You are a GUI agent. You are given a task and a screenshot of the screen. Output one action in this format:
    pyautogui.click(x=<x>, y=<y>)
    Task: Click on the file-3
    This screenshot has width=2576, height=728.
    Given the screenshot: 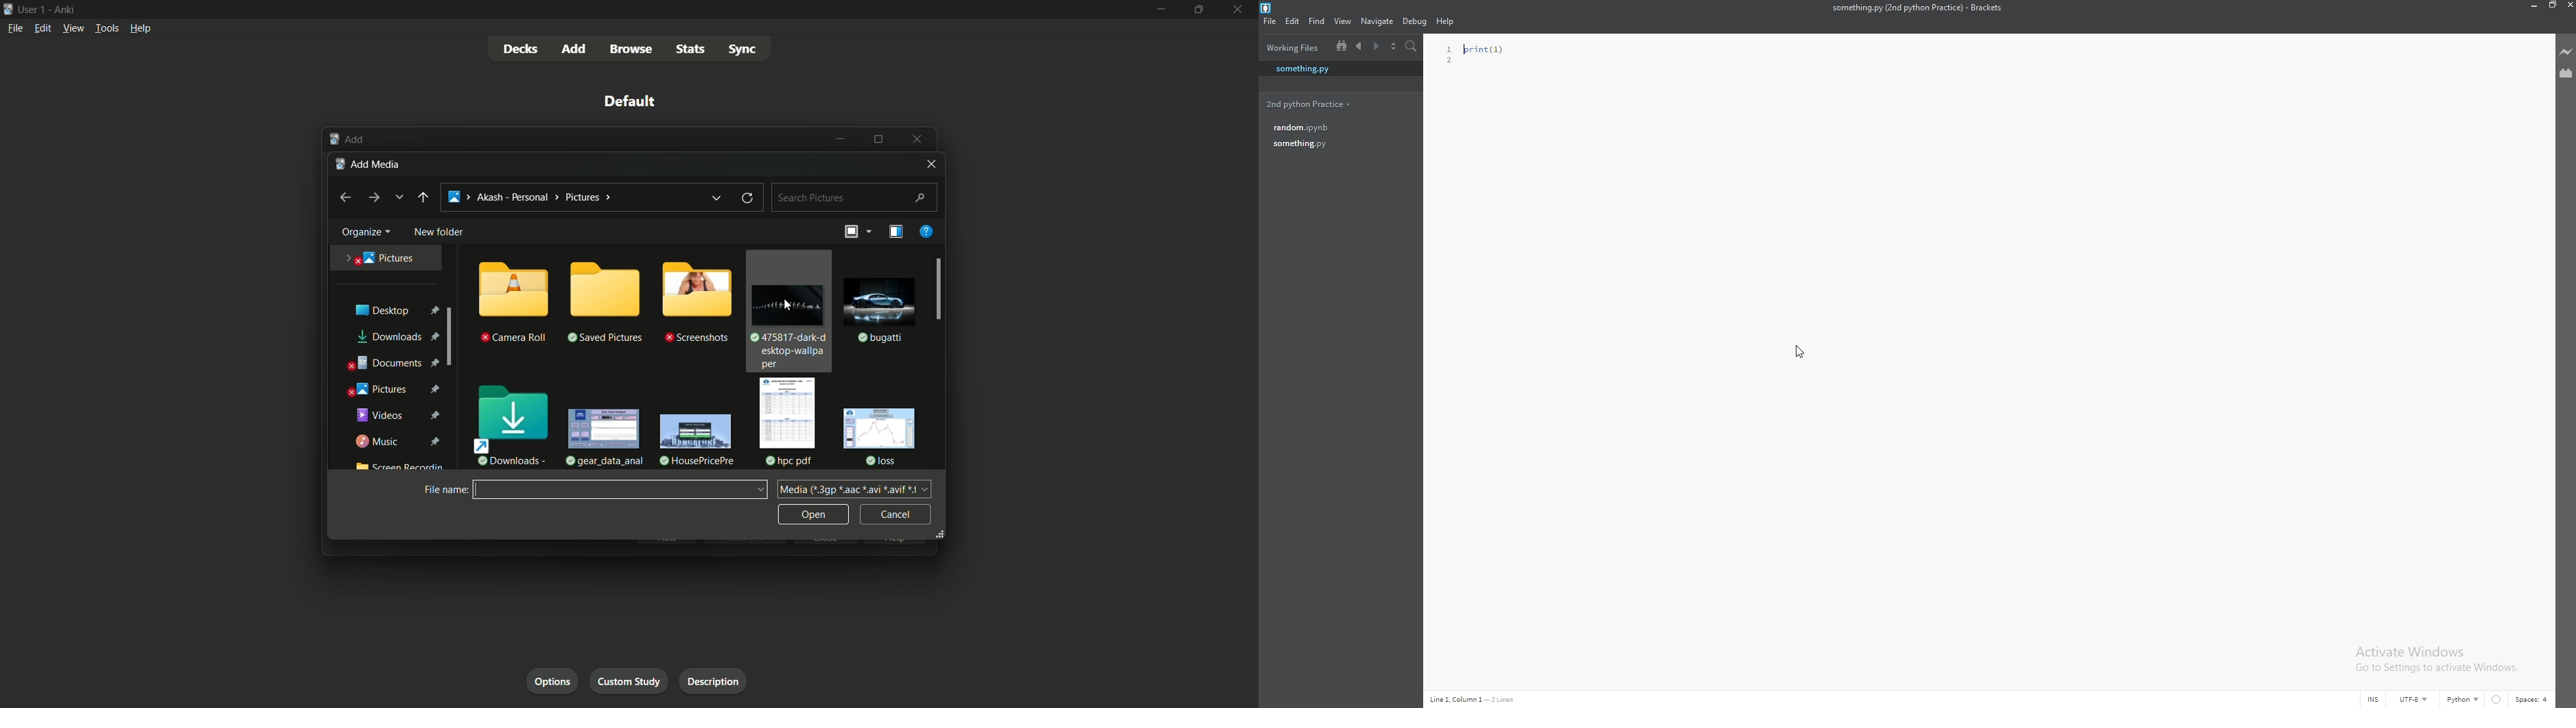 What is the action you would take?
    pyautogui.click(x=602, y=437)
    